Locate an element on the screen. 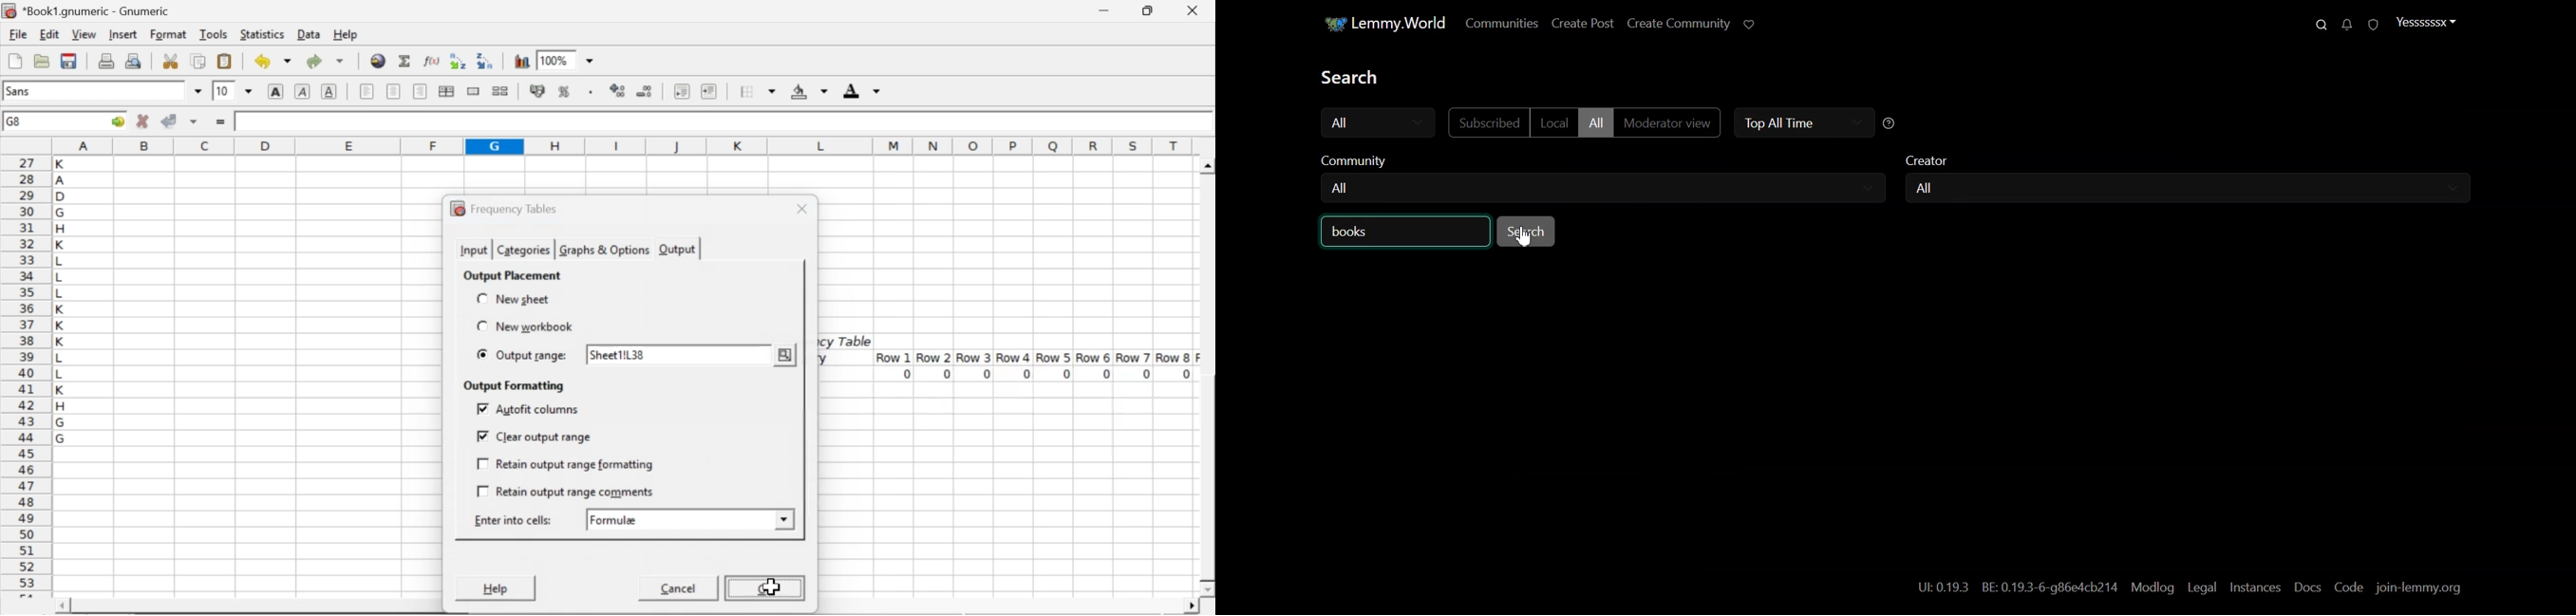 This screenshot has width=2576, height=616. cut is located at coordinates (170, 61).